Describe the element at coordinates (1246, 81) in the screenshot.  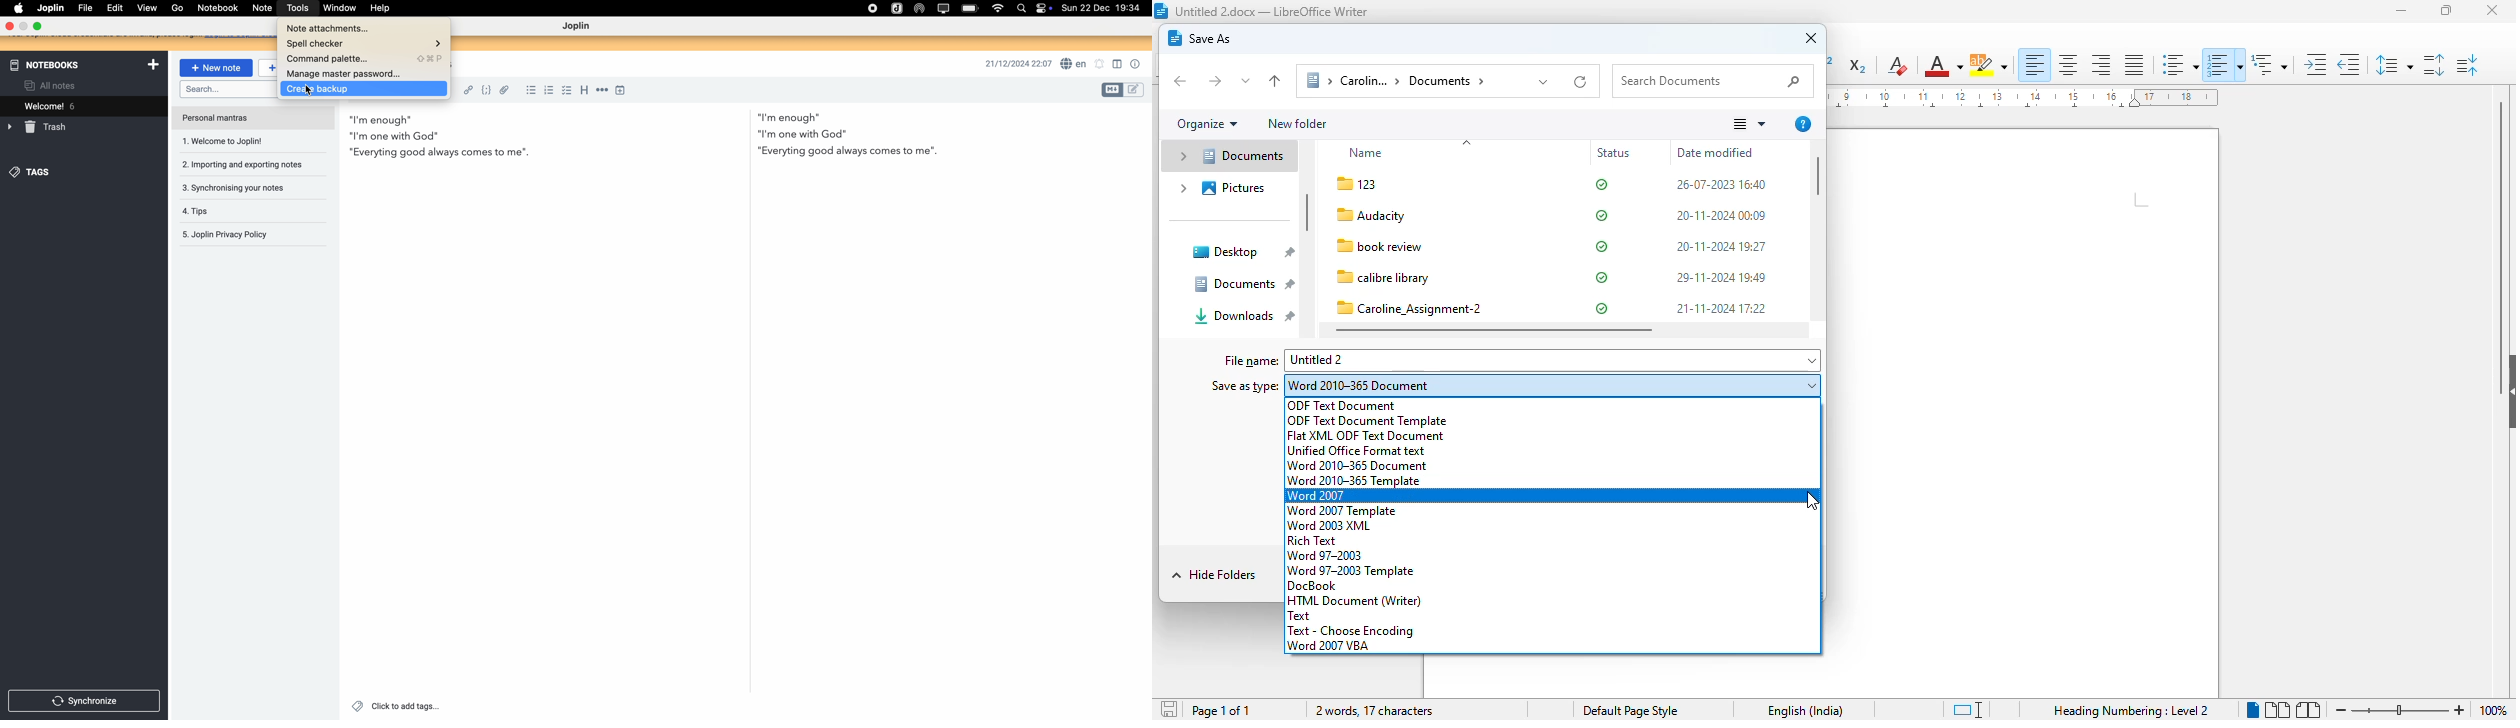
I see `recent locations` at that location.